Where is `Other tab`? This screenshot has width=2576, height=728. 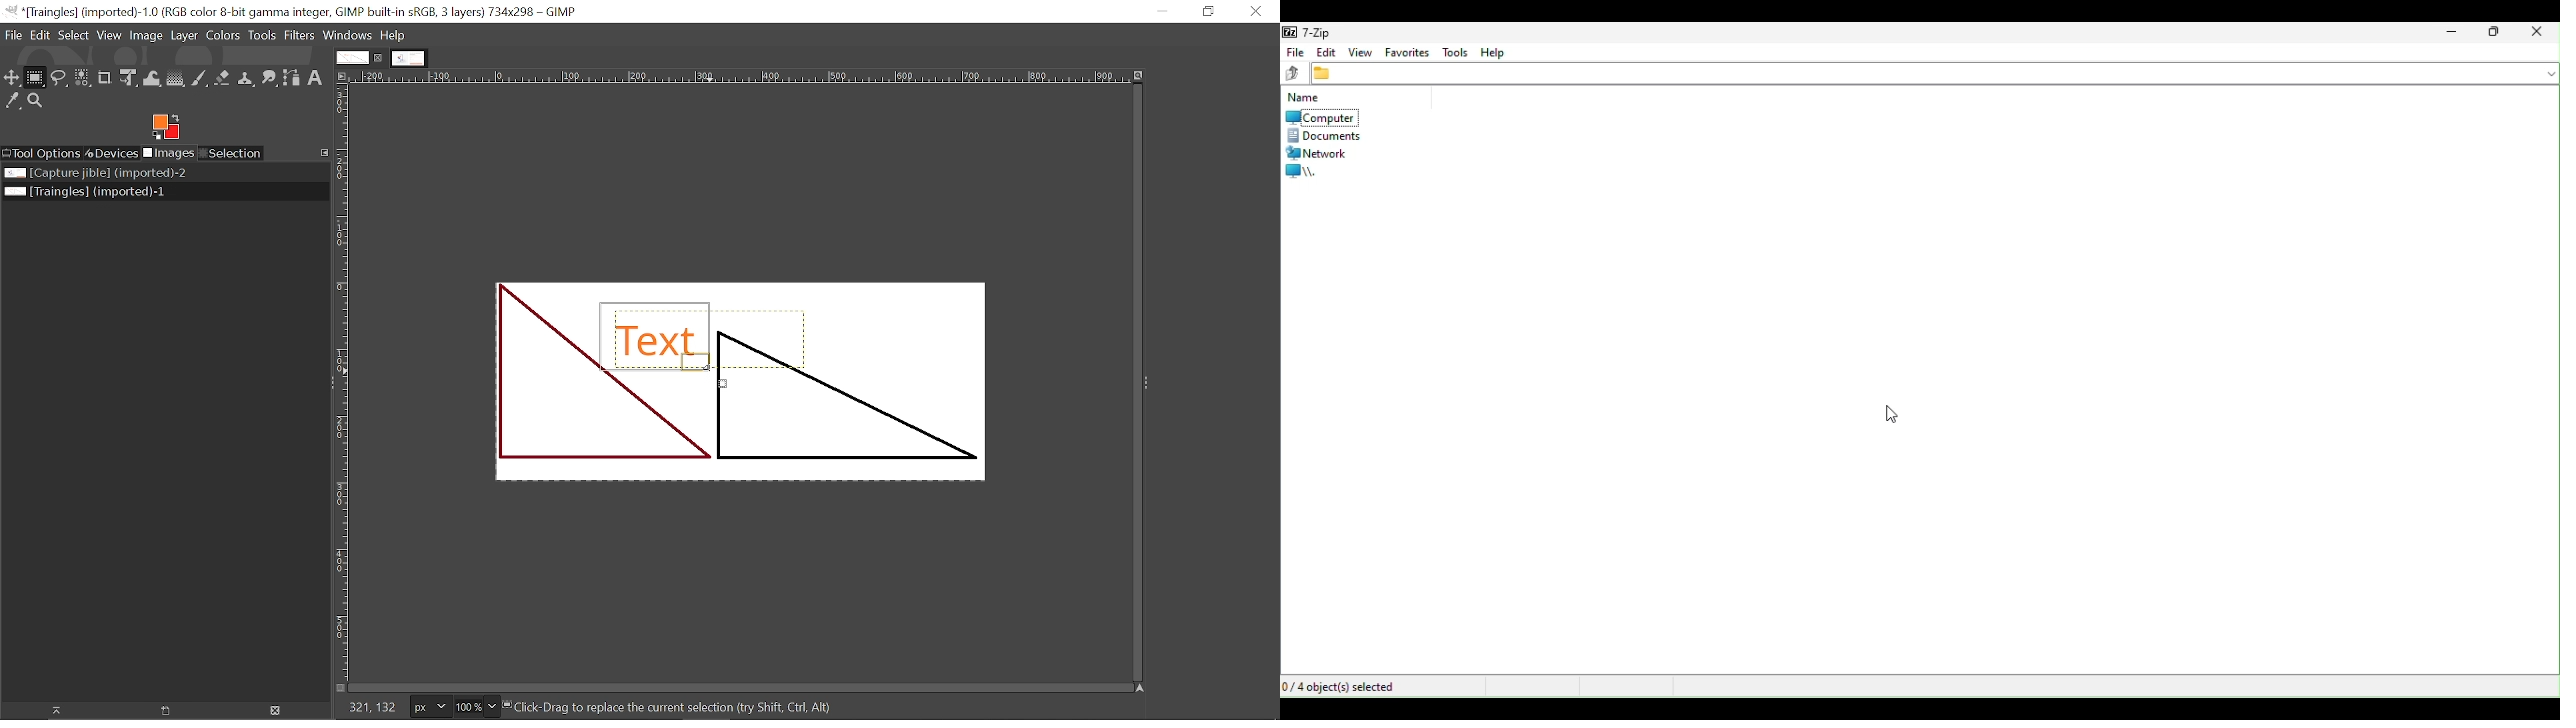 Other tab is located at coordinates (408, 58).